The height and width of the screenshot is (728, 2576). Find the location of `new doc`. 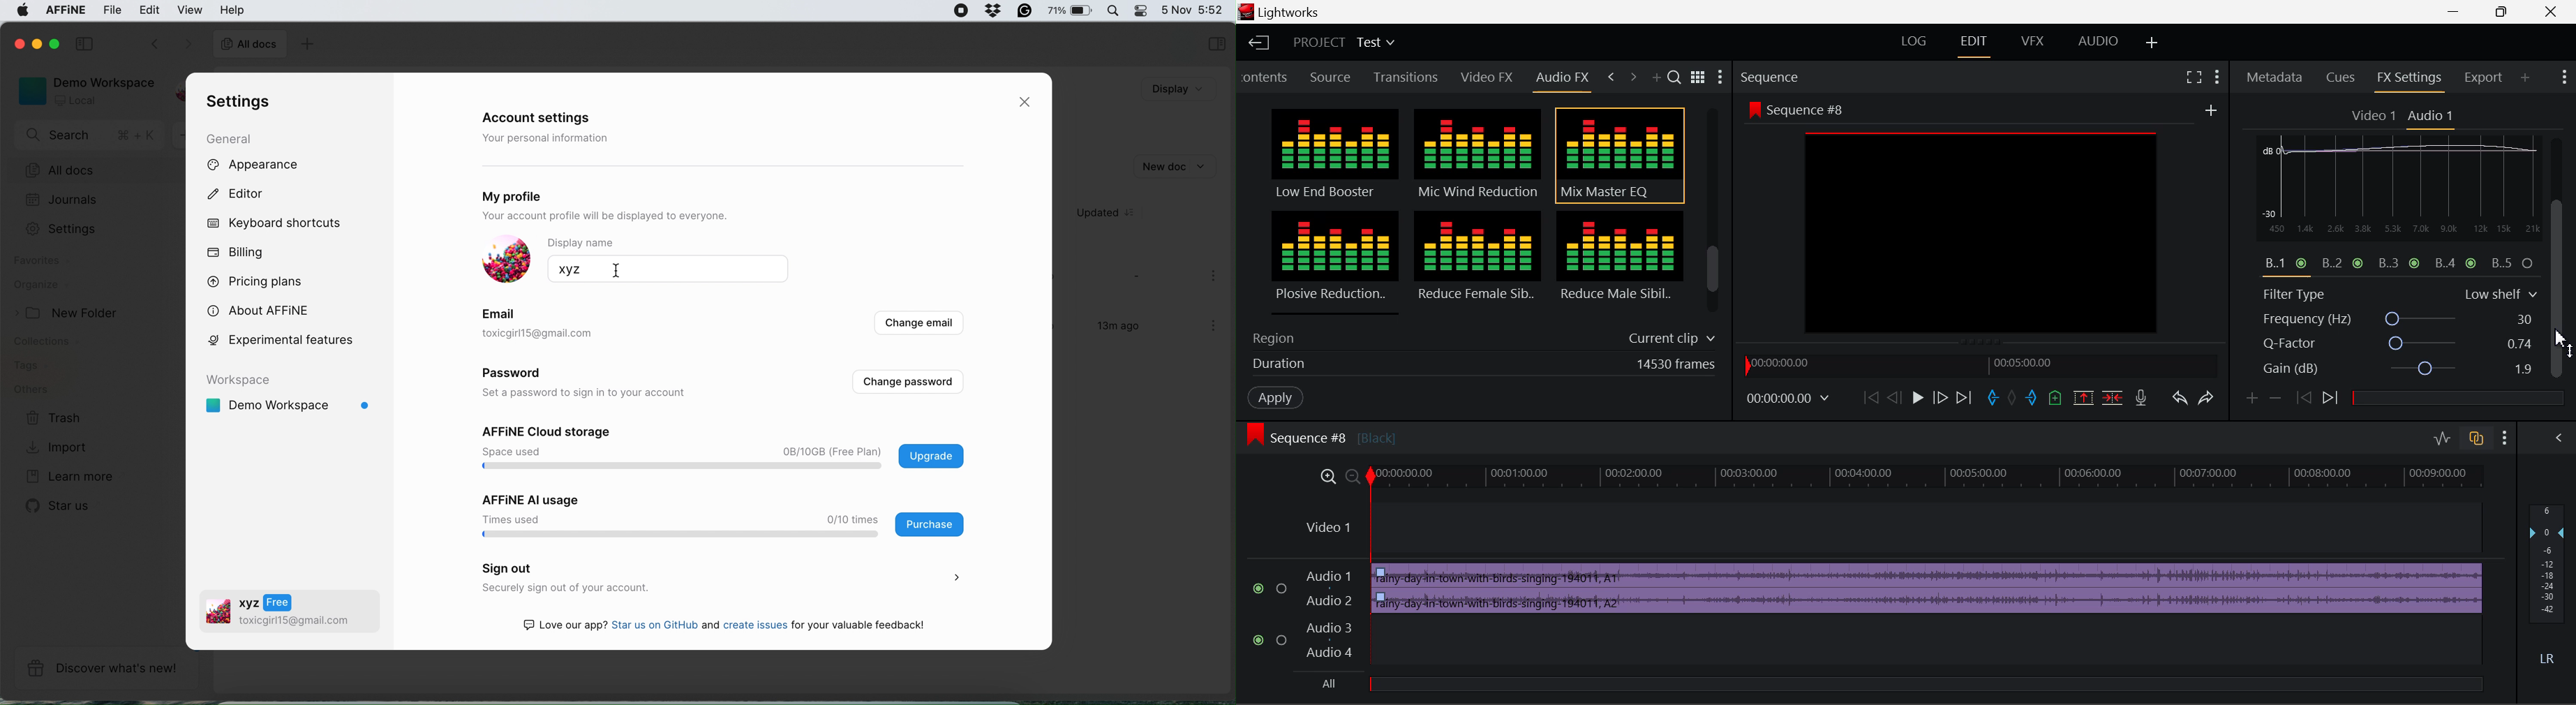

new doc is located at coordinates (1173, 165).